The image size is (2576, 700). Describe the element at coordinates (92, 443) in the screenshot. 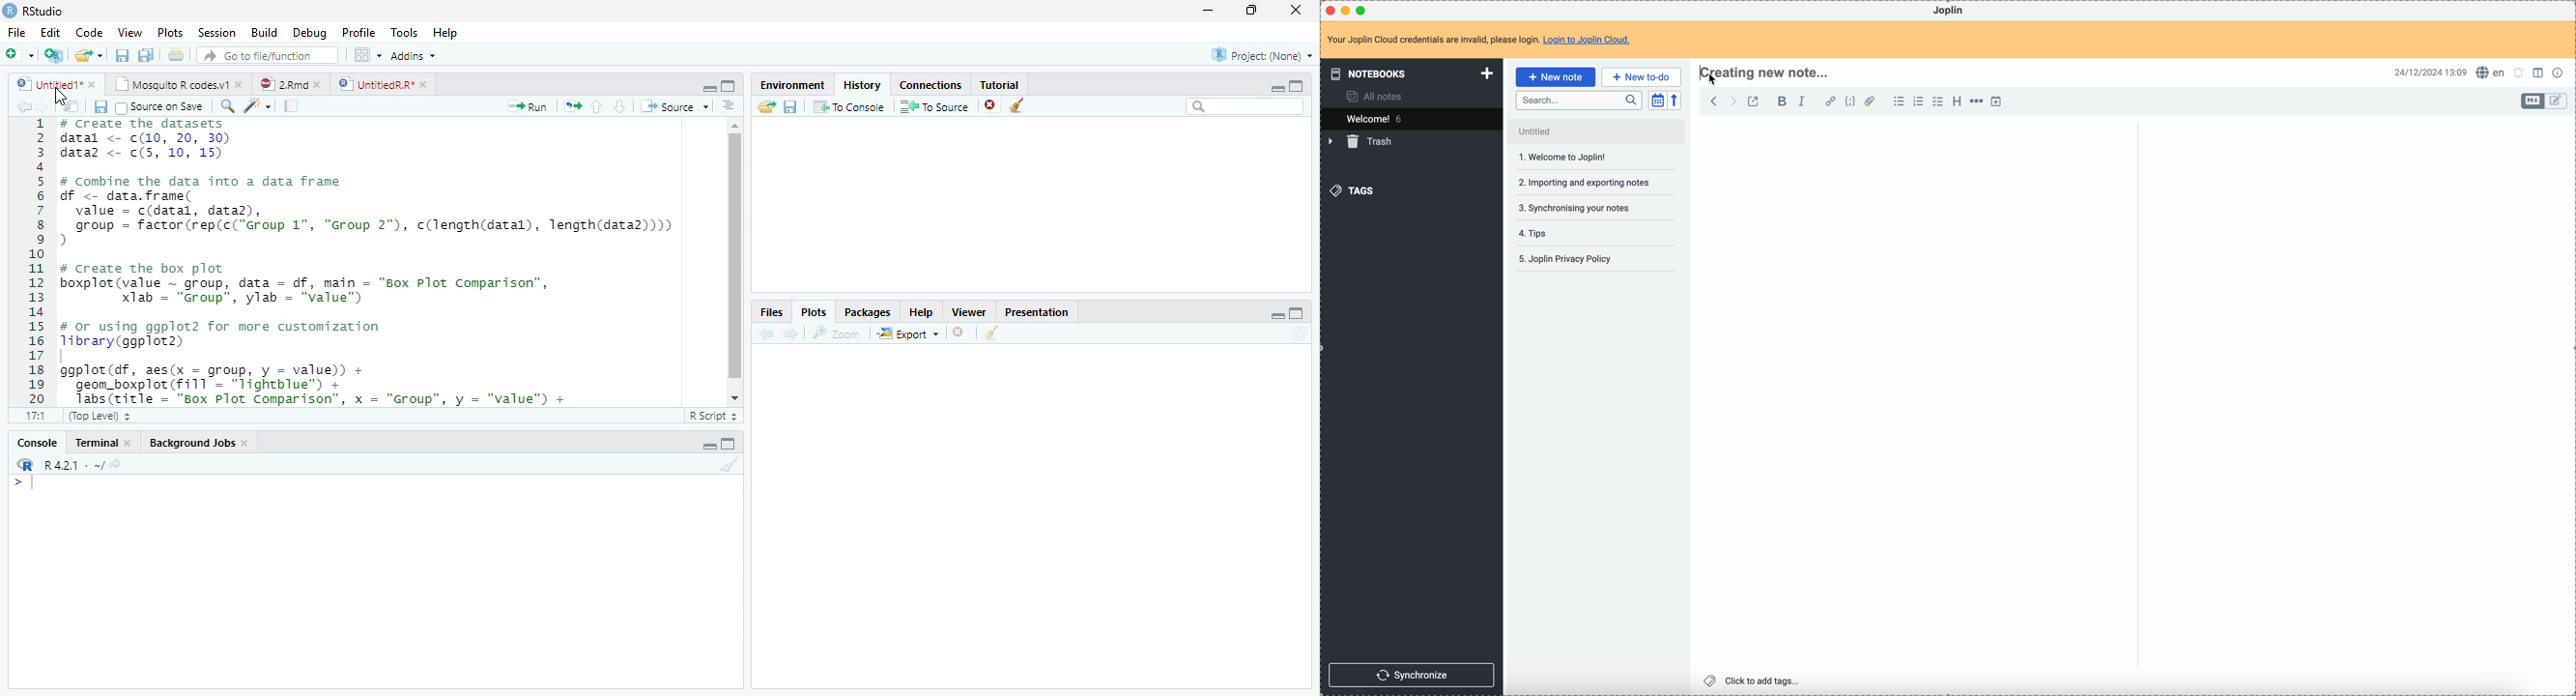

I see `Terminal` at that location.